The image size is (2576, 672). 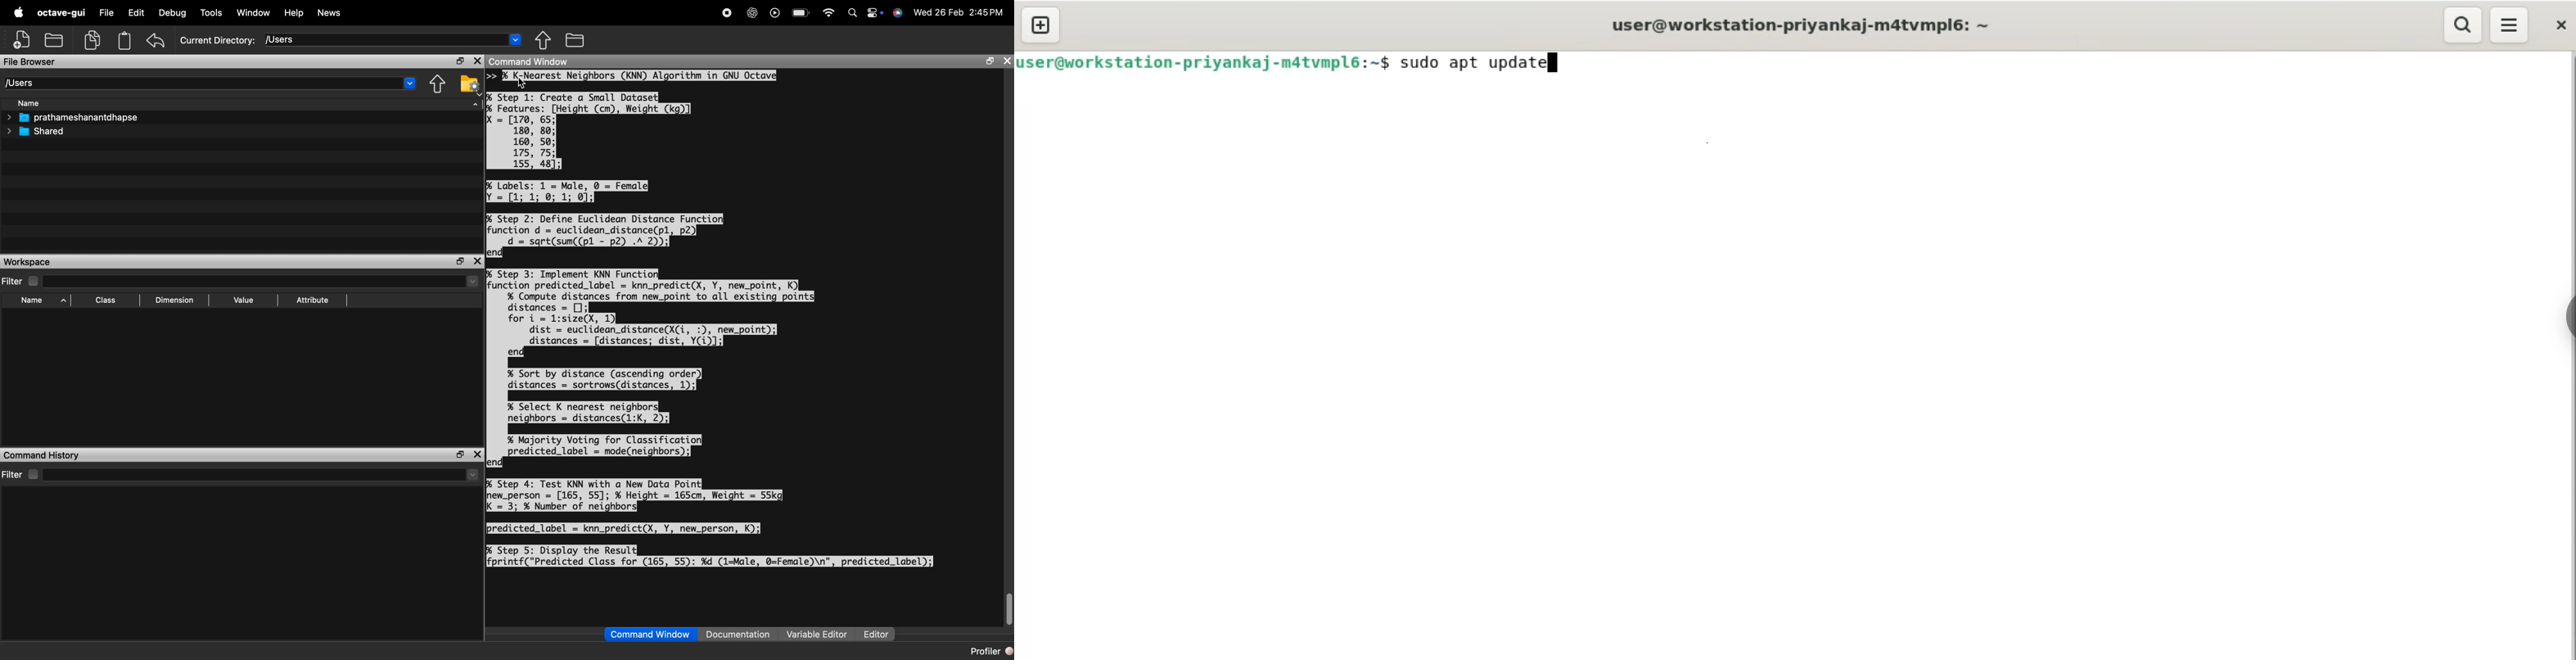 I want to click on move, so click(x=544, y=40).